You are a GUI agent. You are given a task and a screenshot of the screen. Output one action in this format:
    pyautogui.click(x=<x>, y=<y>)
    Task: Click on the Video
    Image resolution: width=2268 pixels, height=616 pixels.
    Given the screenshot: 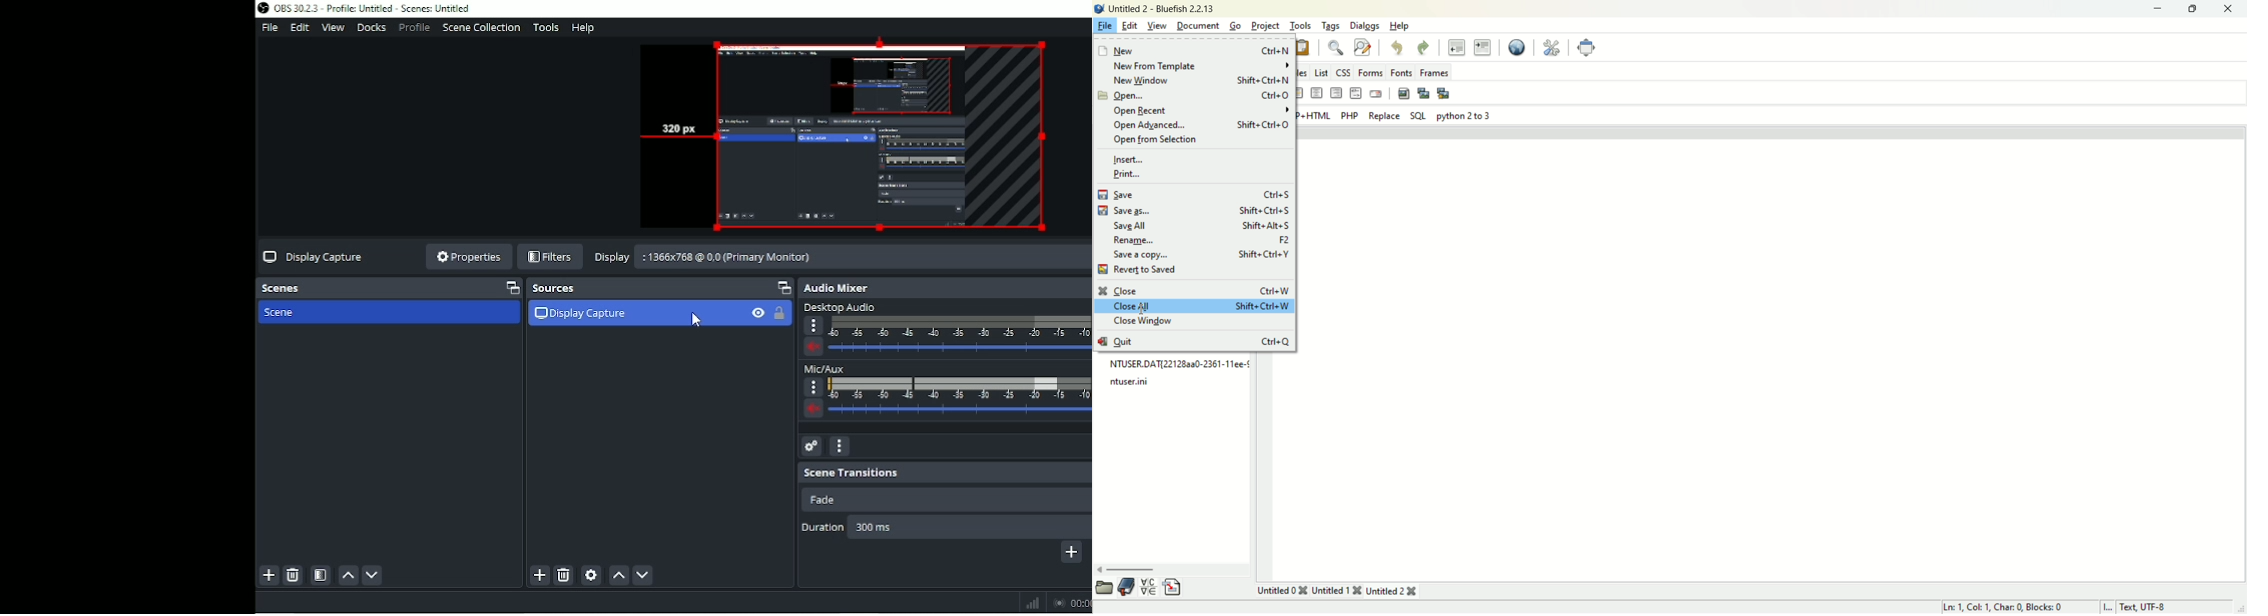 What is the action you would take?
    pyautogui.click(x=882, y=136)
    